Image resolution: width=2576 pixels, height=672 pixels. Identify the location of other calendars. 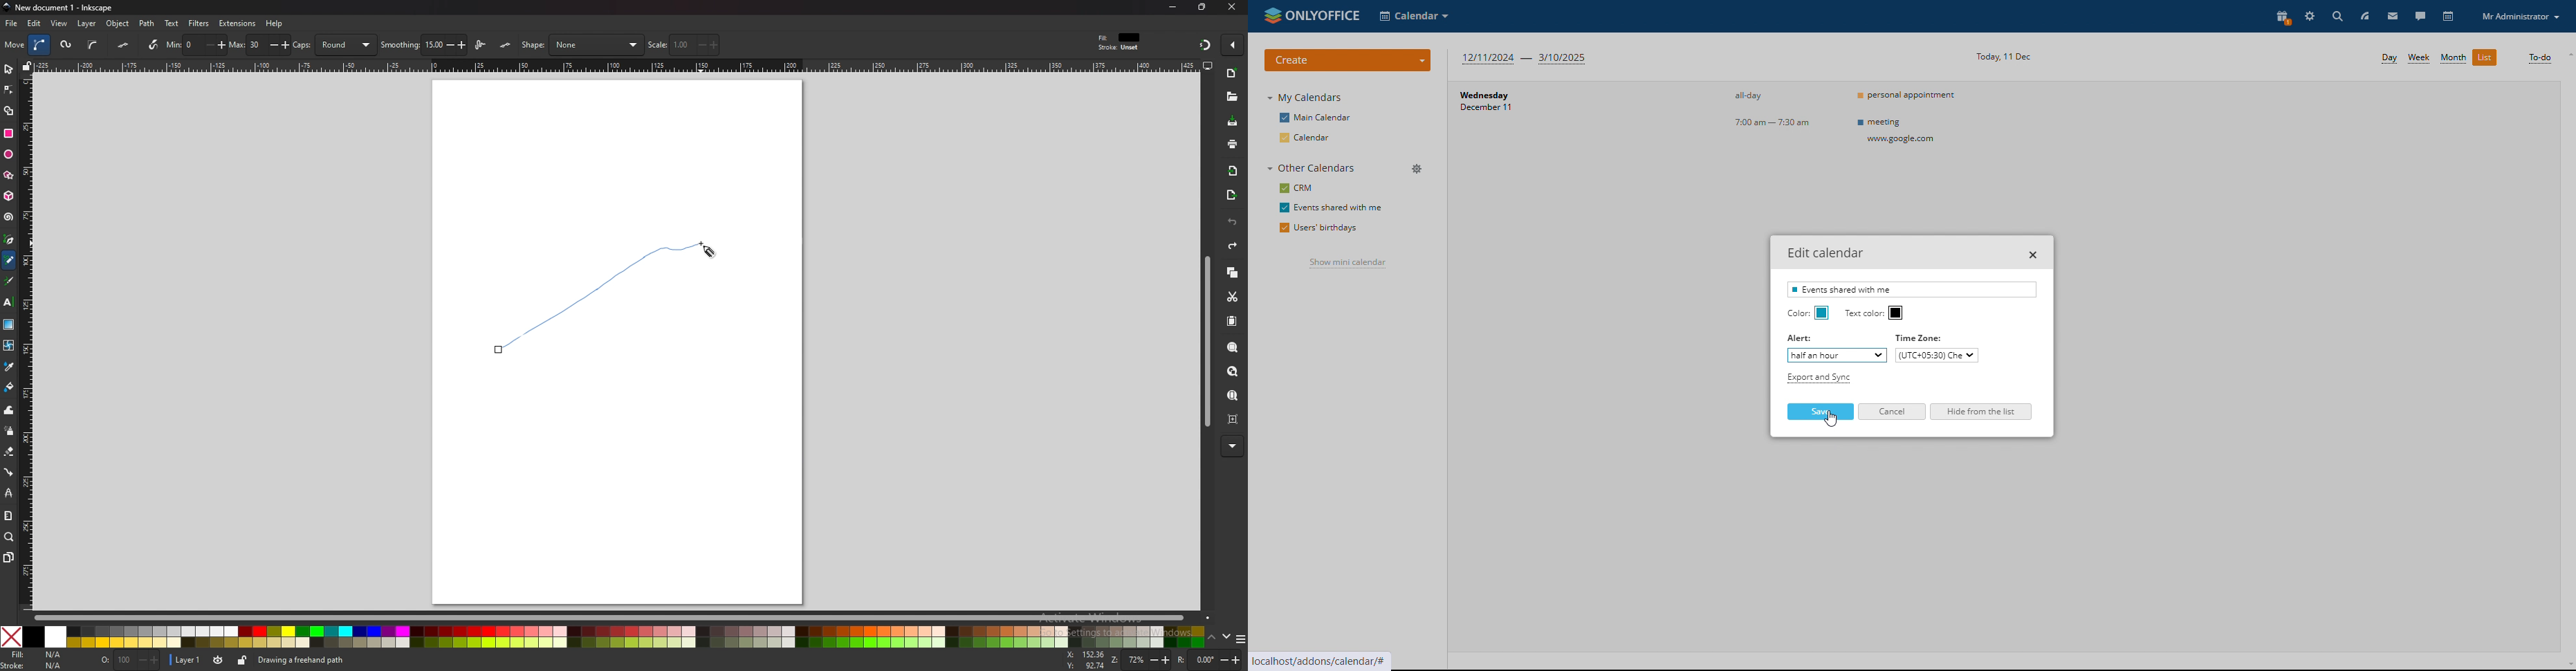
(1312, 167).